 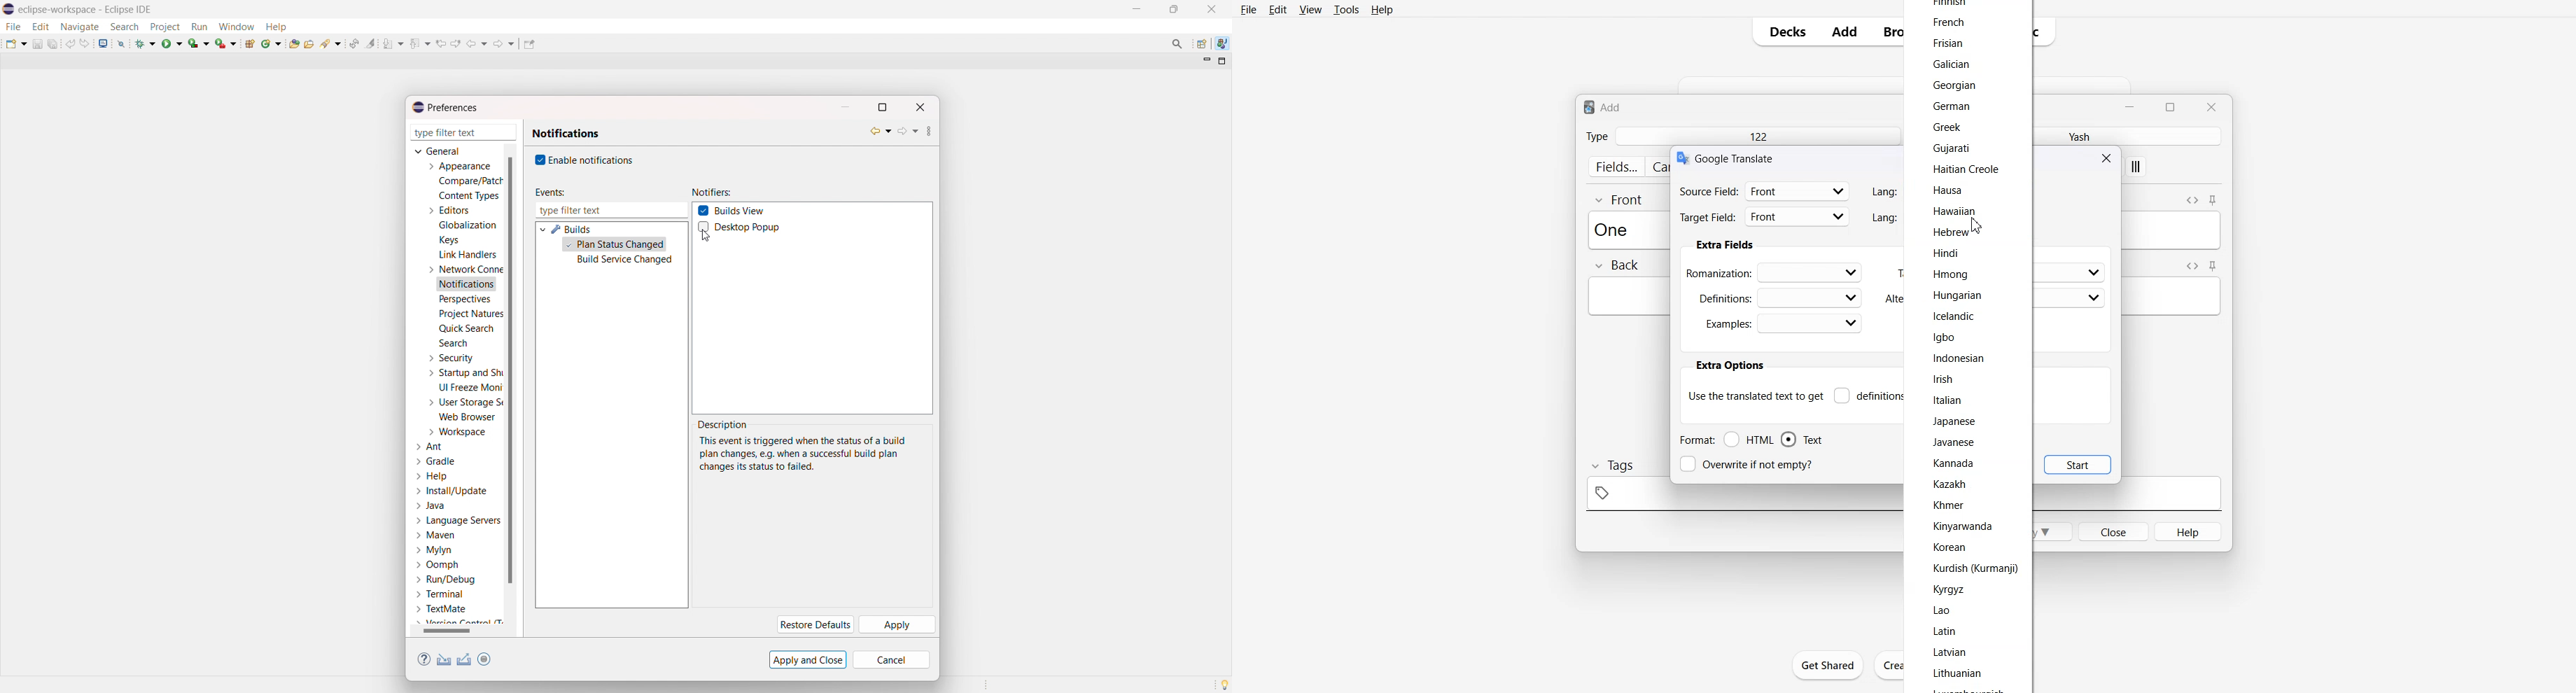 I want to click on Icelandic, so click(x=1956, y=317).